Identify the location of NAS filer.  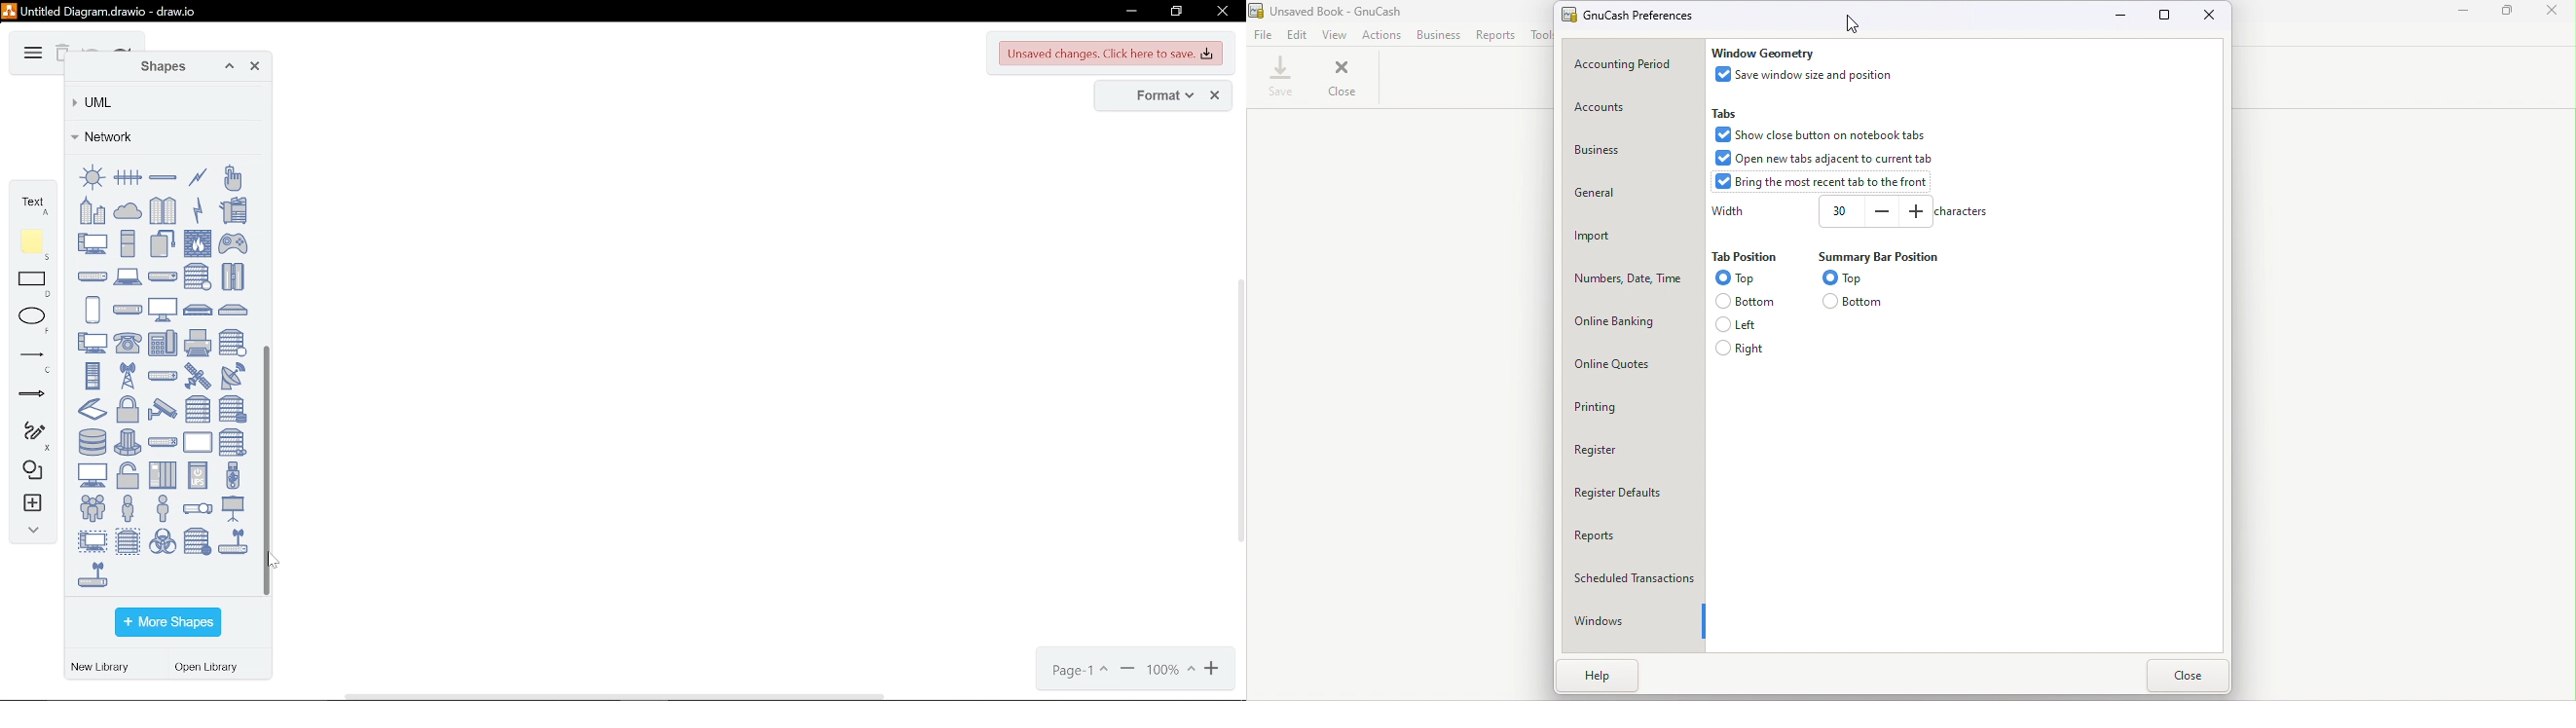
(199, 310).